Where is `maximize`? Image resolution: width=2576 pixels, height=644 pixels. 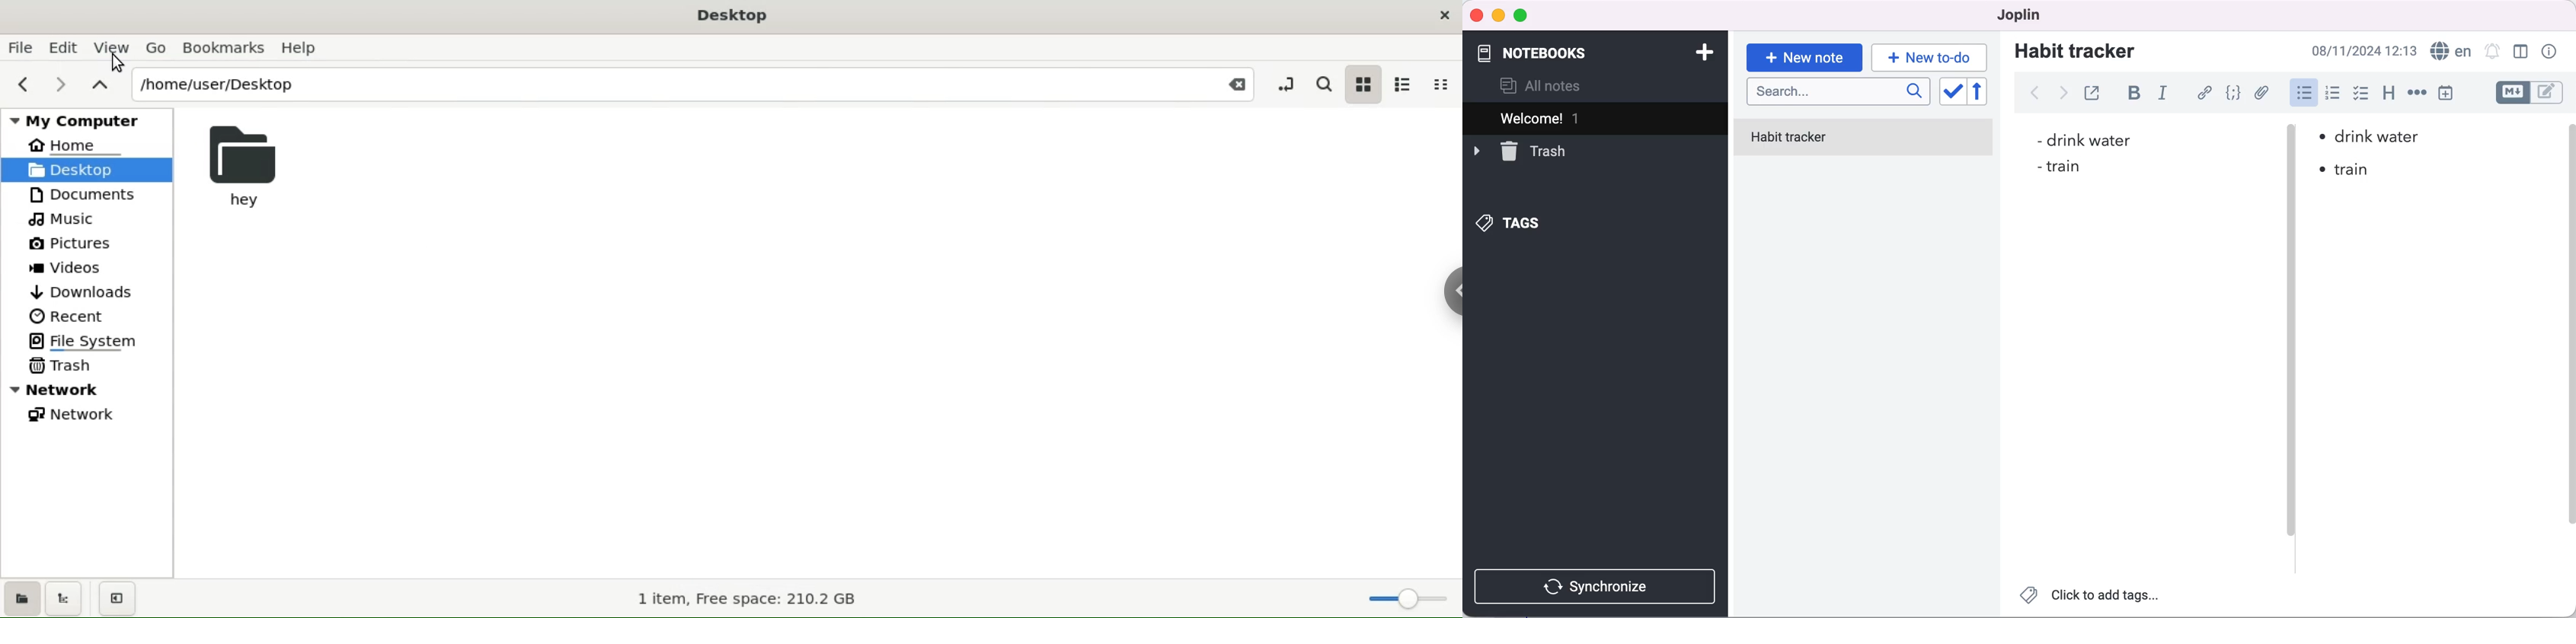 maximize is located at coordinates (1523, 16).